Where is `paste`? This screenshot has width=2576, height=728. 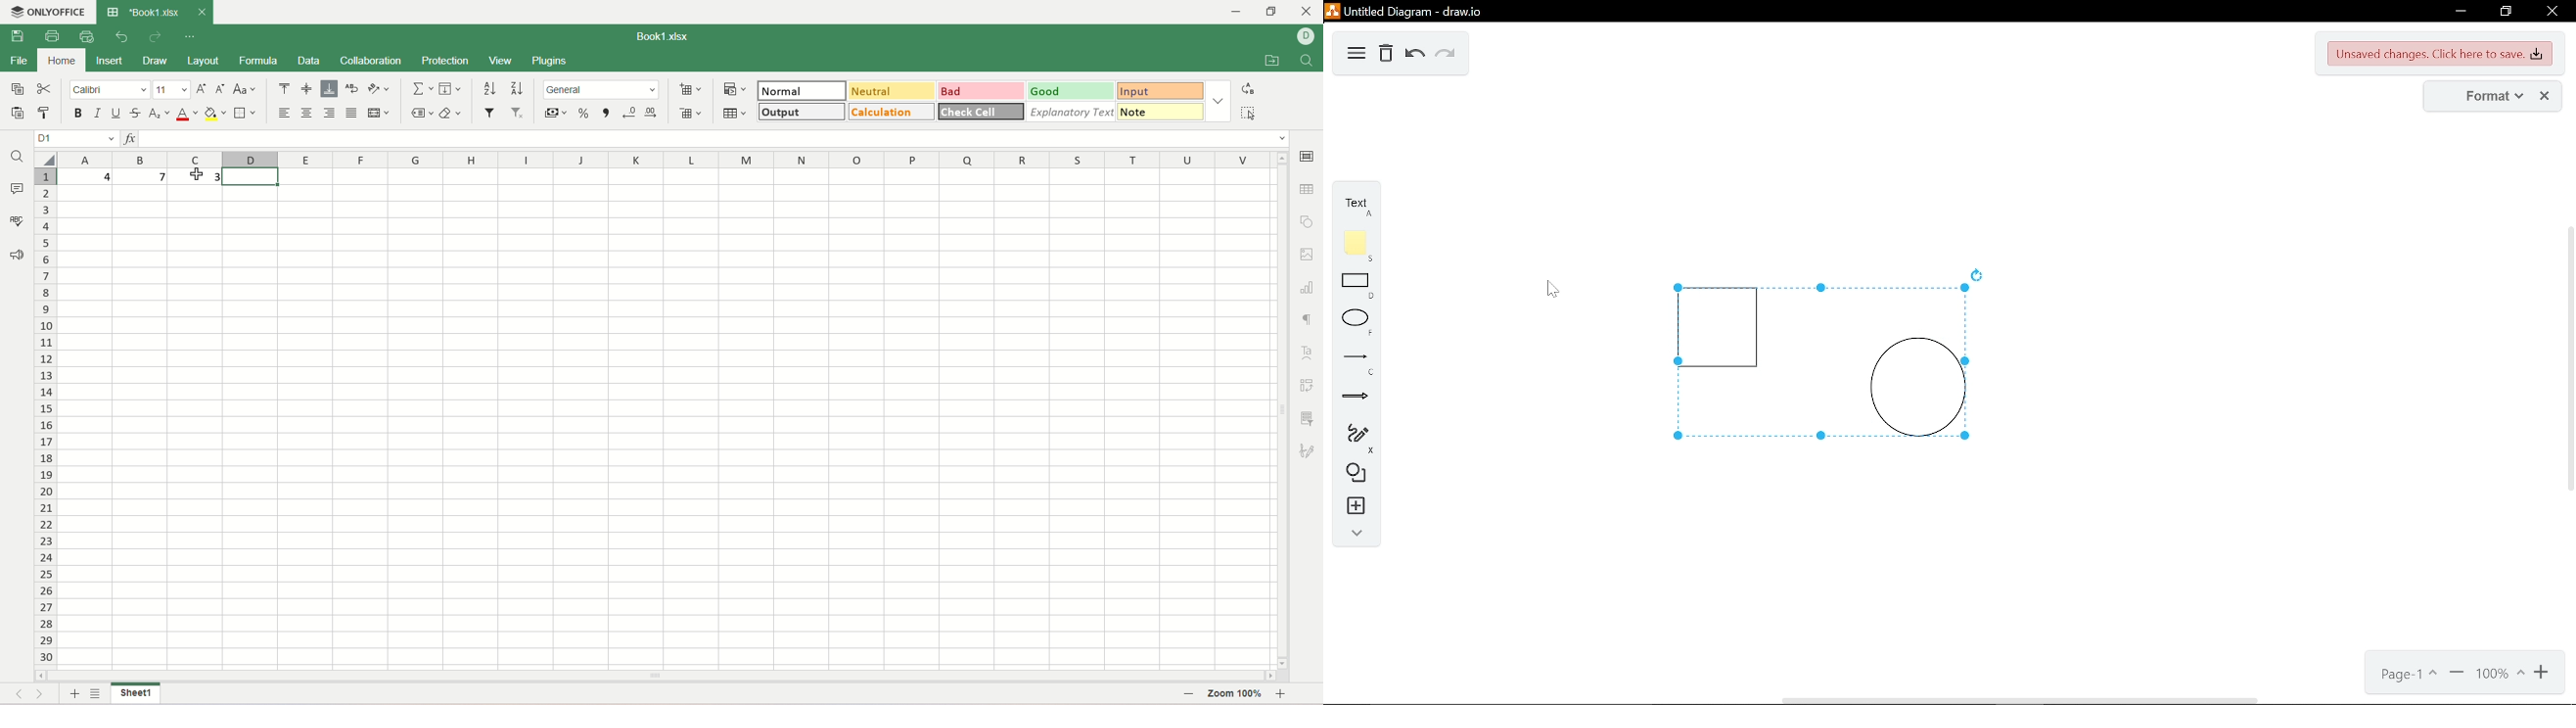
paste is located at coordinates (48, 113).